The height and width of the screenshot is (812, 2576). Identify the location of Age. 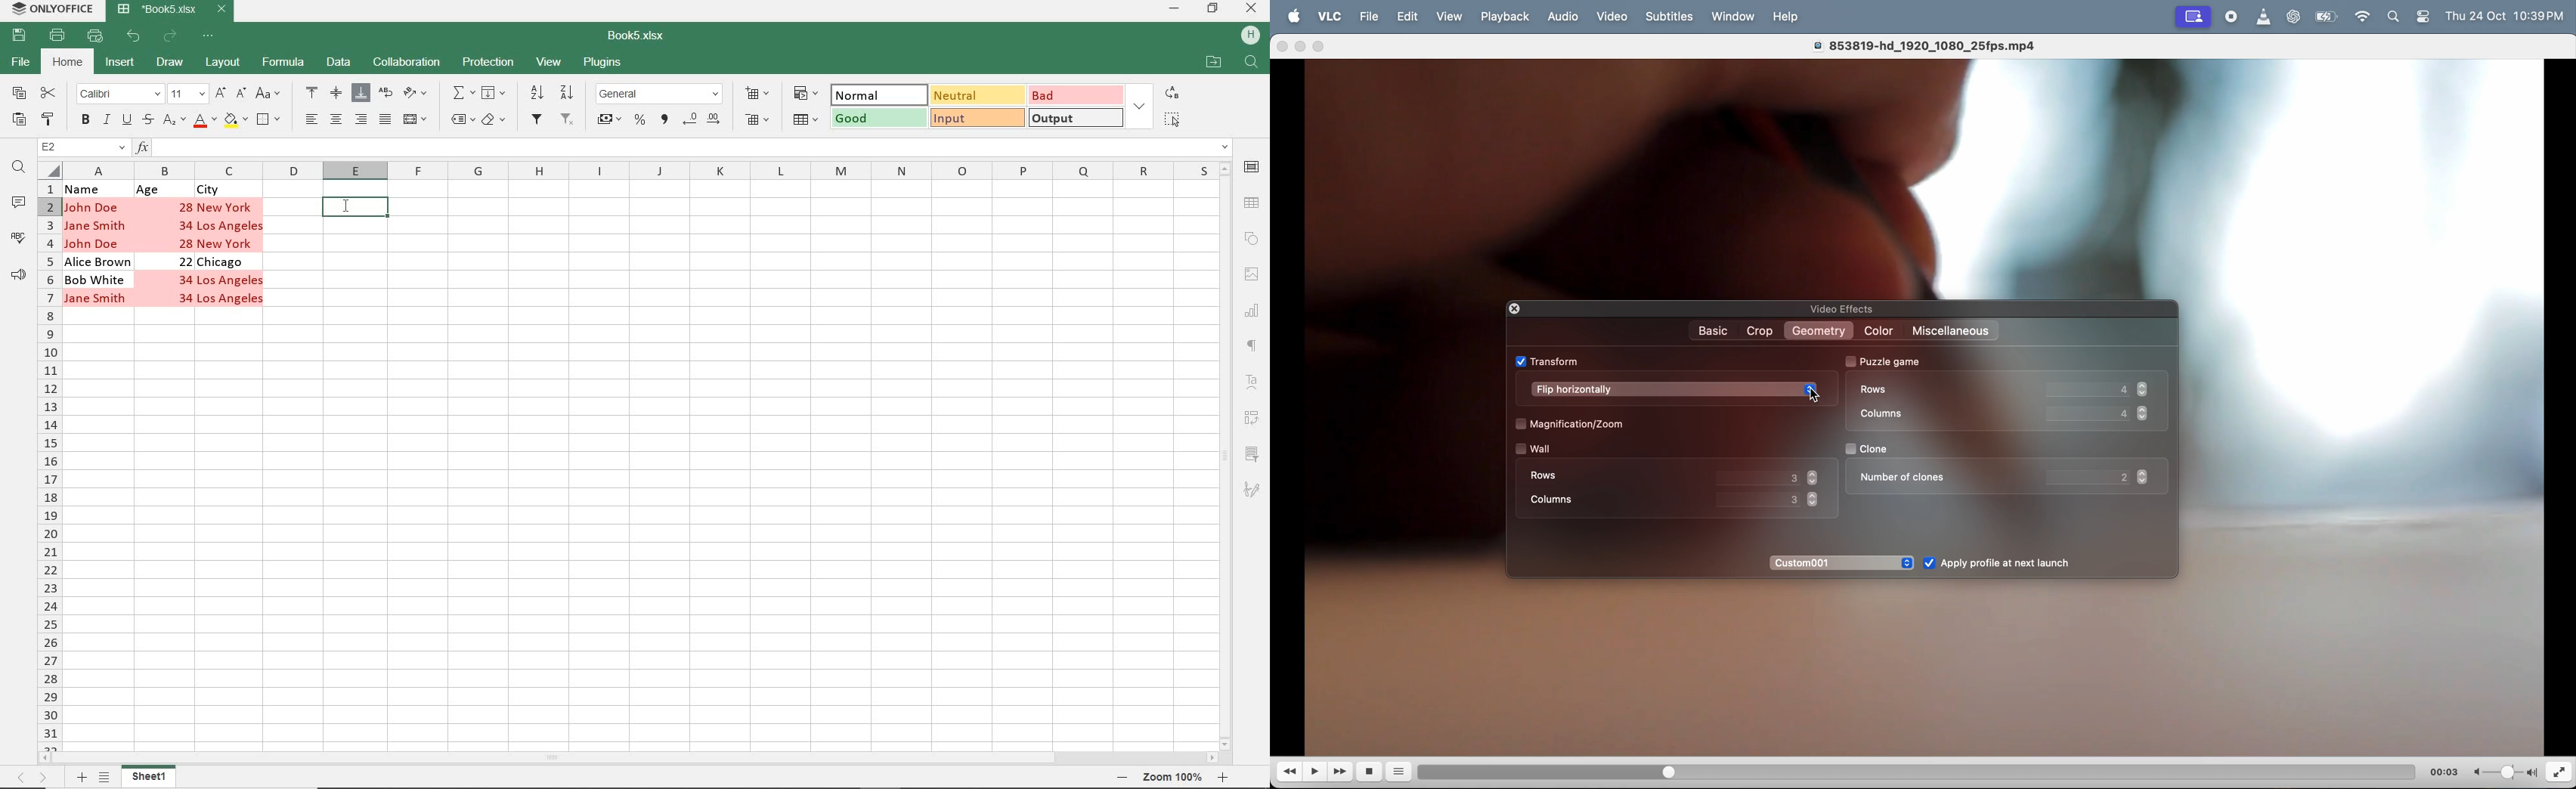
(149, 190).